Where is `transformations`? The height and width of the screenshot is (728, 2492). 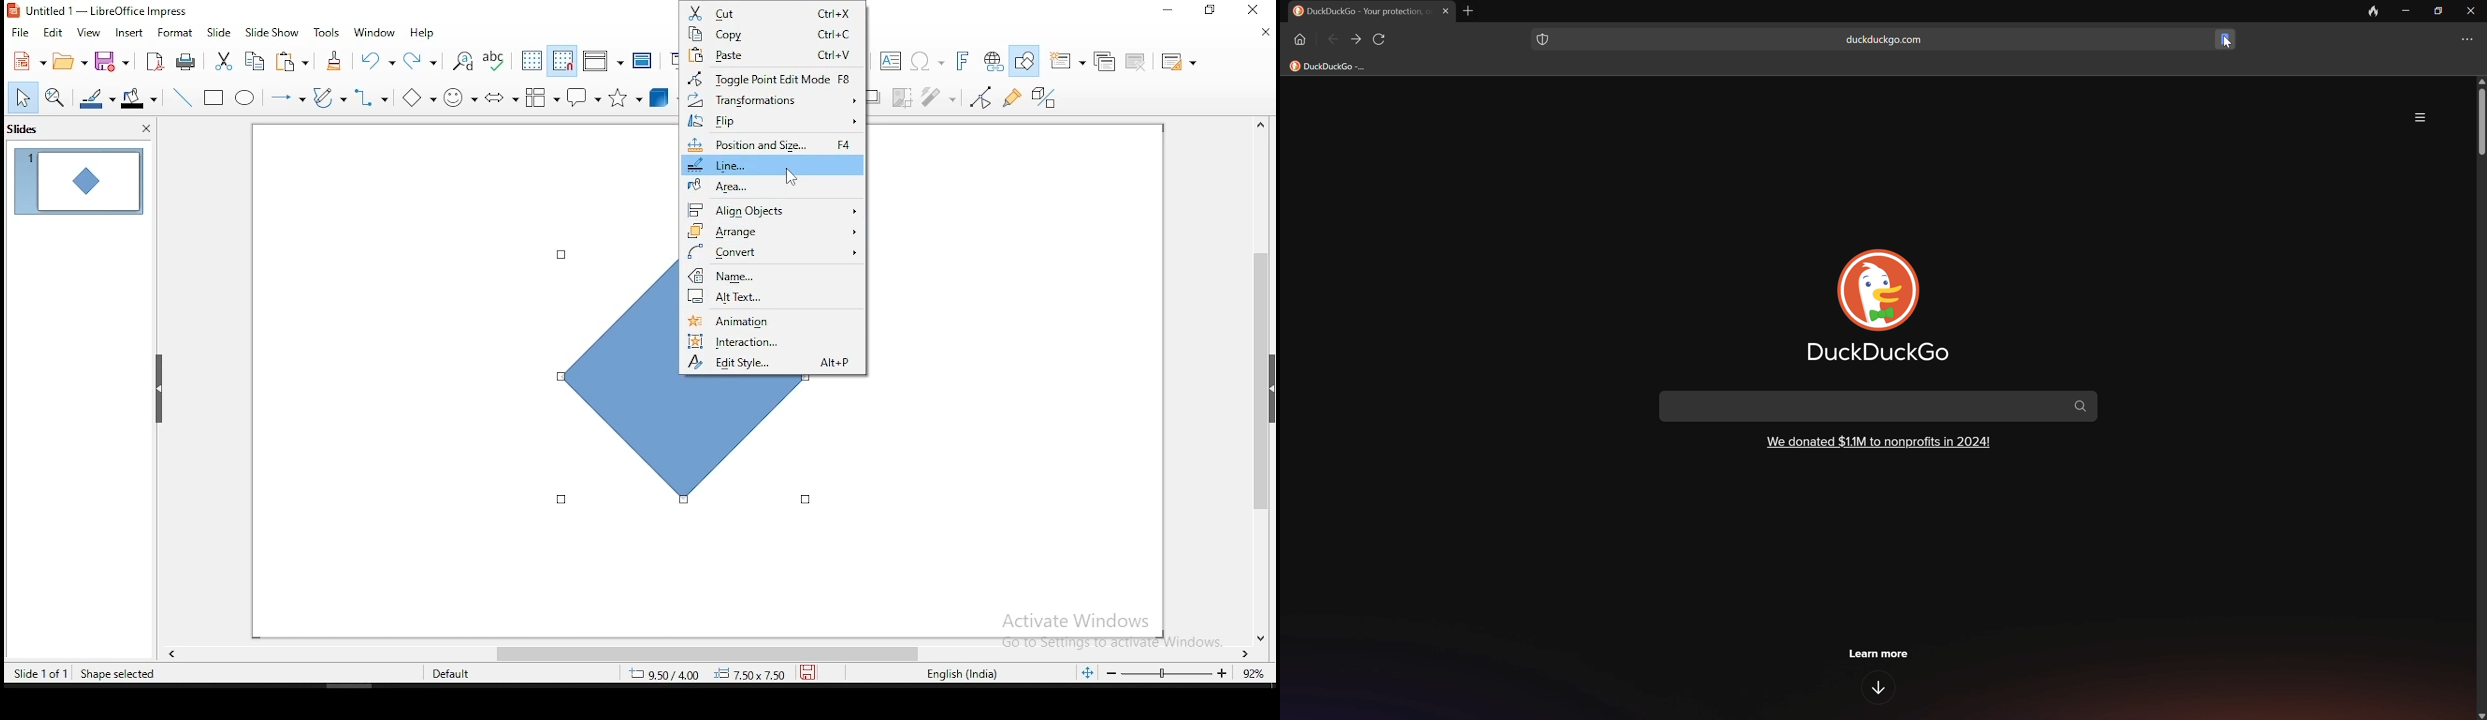 transformations is located at coordinates (772, 100).